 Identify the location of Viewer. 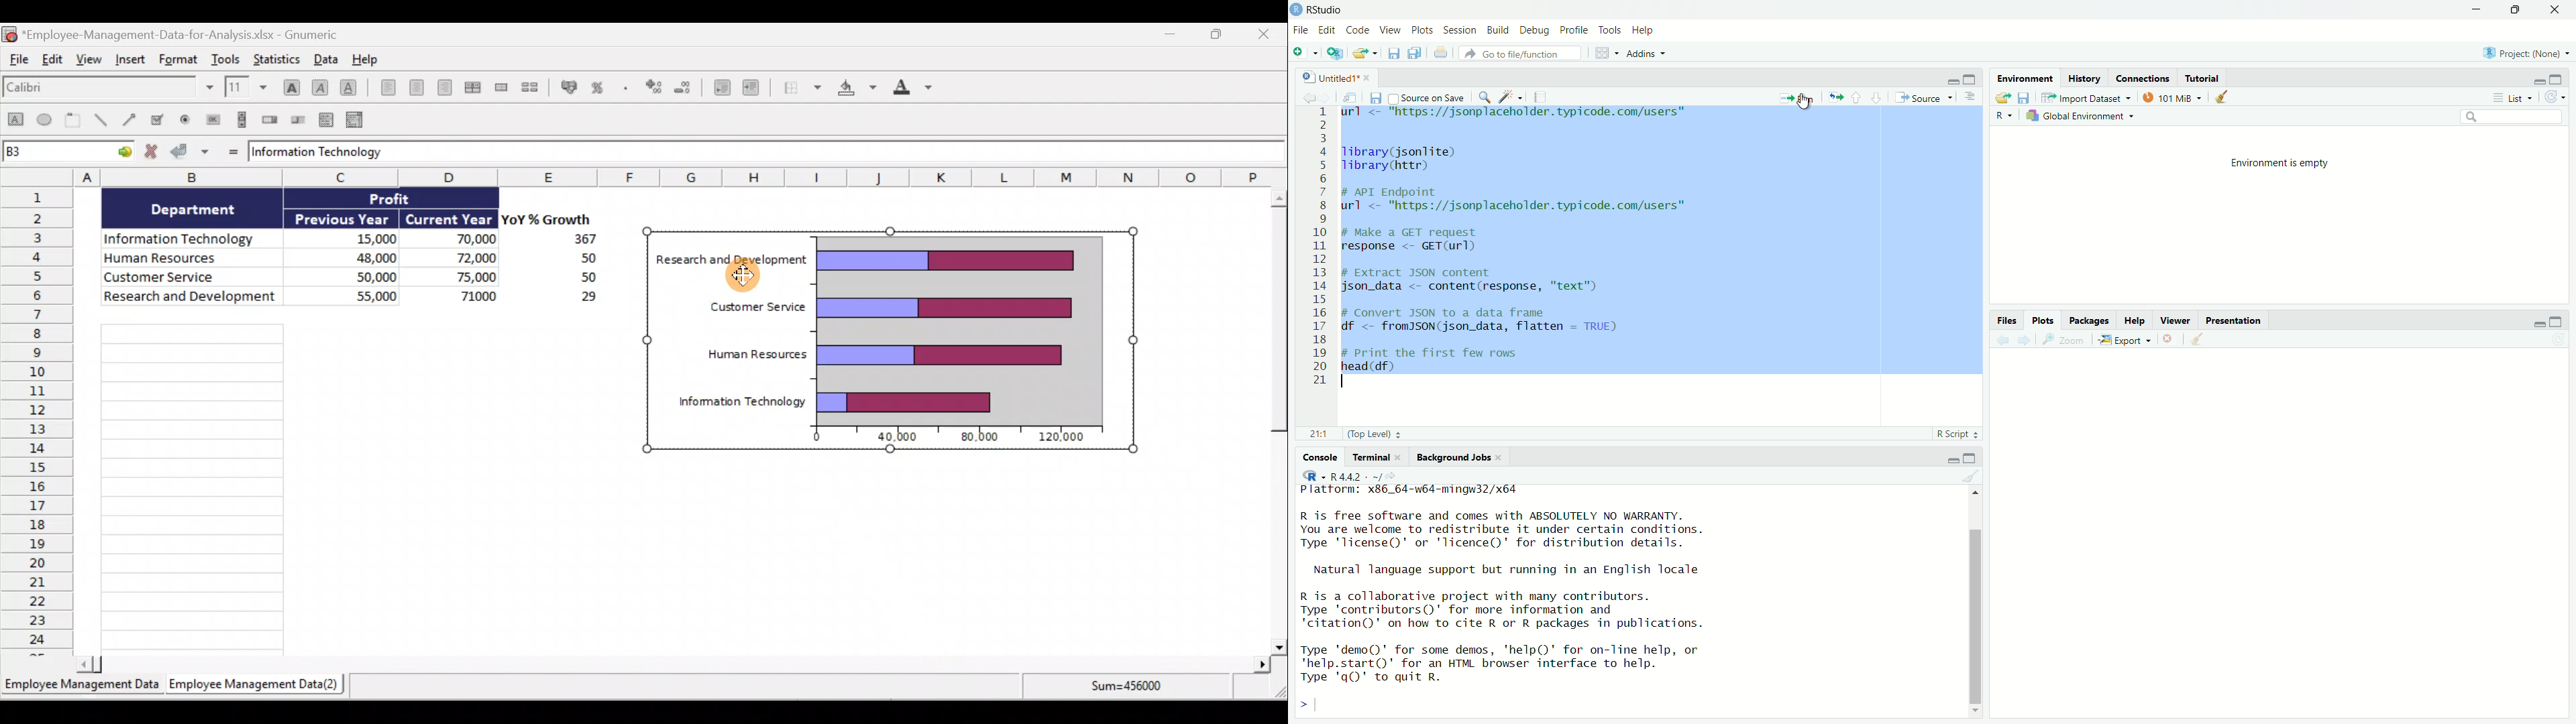
(2176, 321).